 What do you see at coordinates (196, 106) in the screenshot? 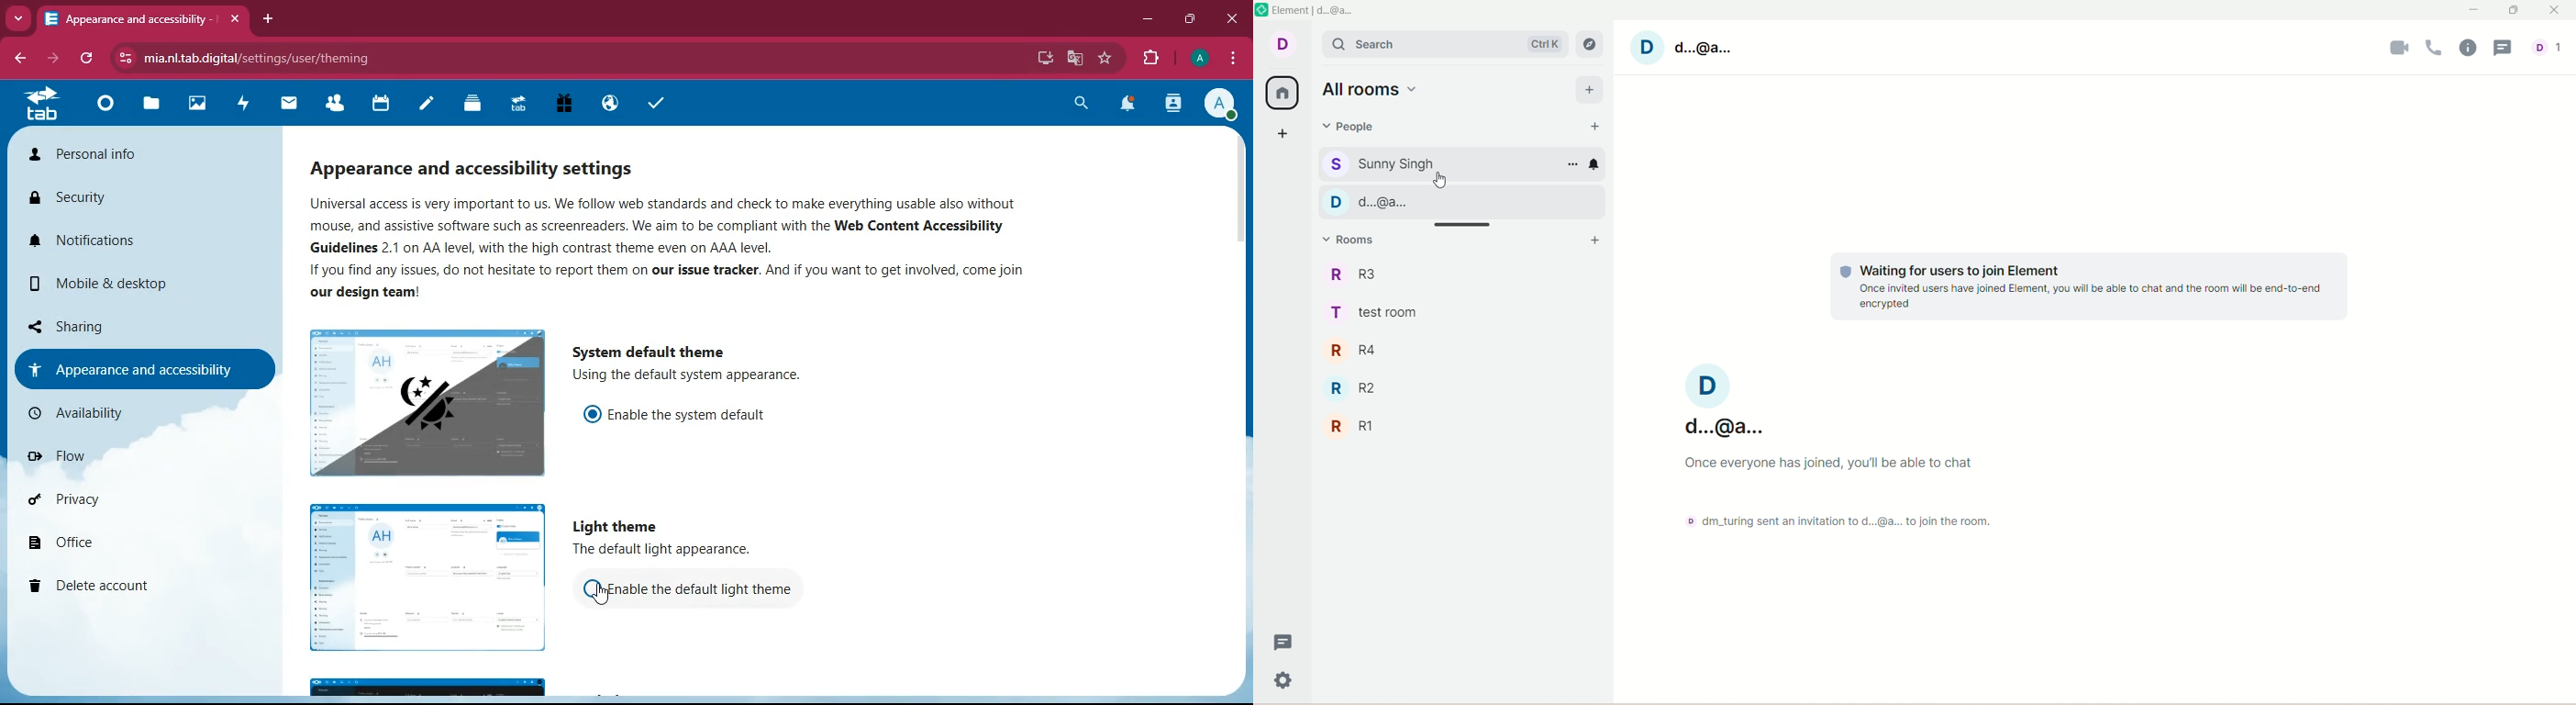
I see `images` at bounding box center [196, 106].